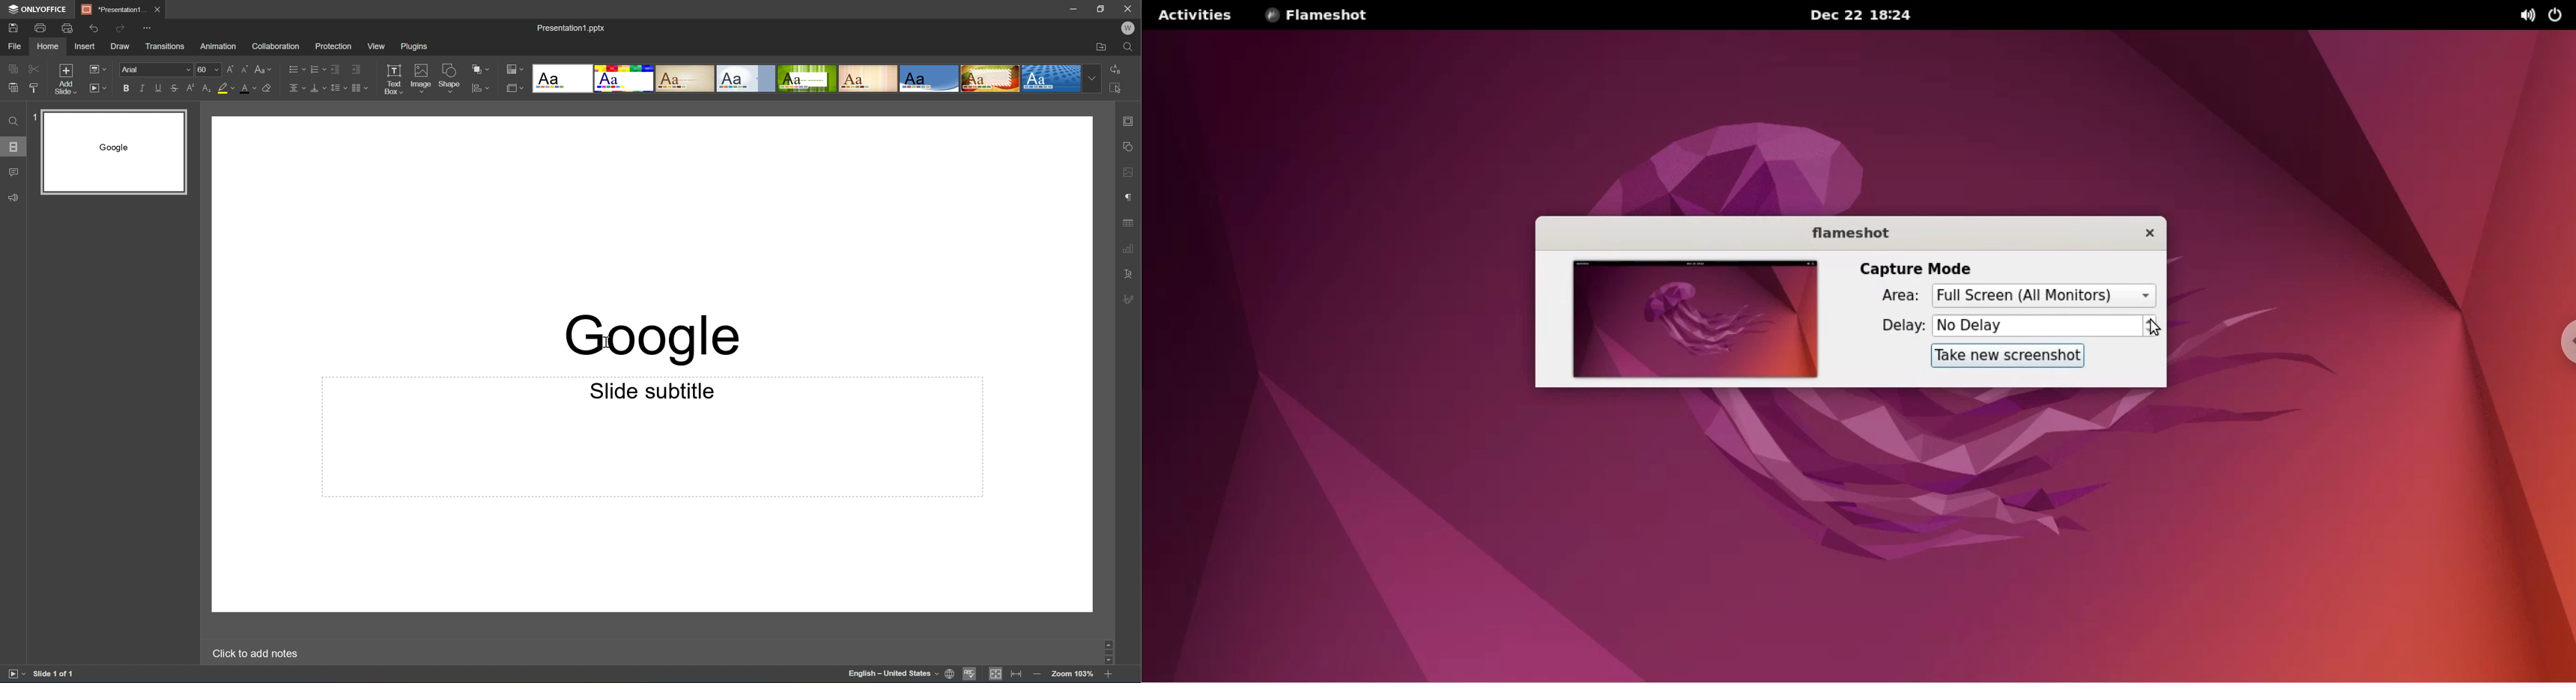 Image resolution: width=2576 pixels, height=700 pixels. I want to click on Animation, so click(221, 47).